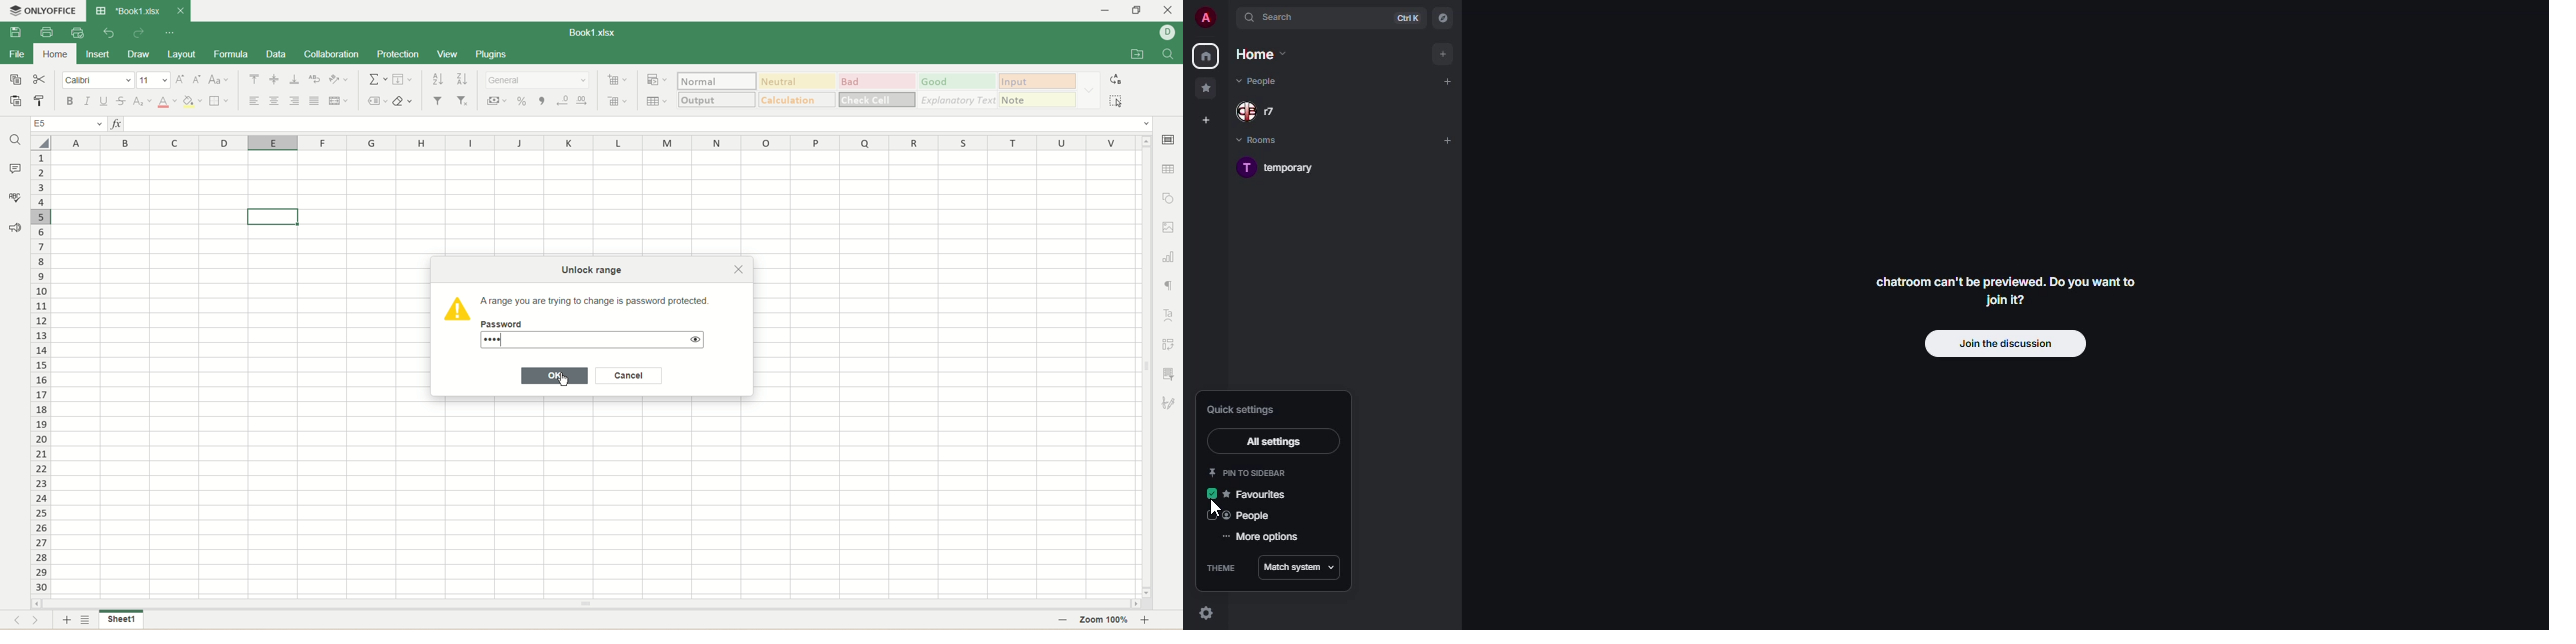  I want to click on expand, so click(1228, 18).